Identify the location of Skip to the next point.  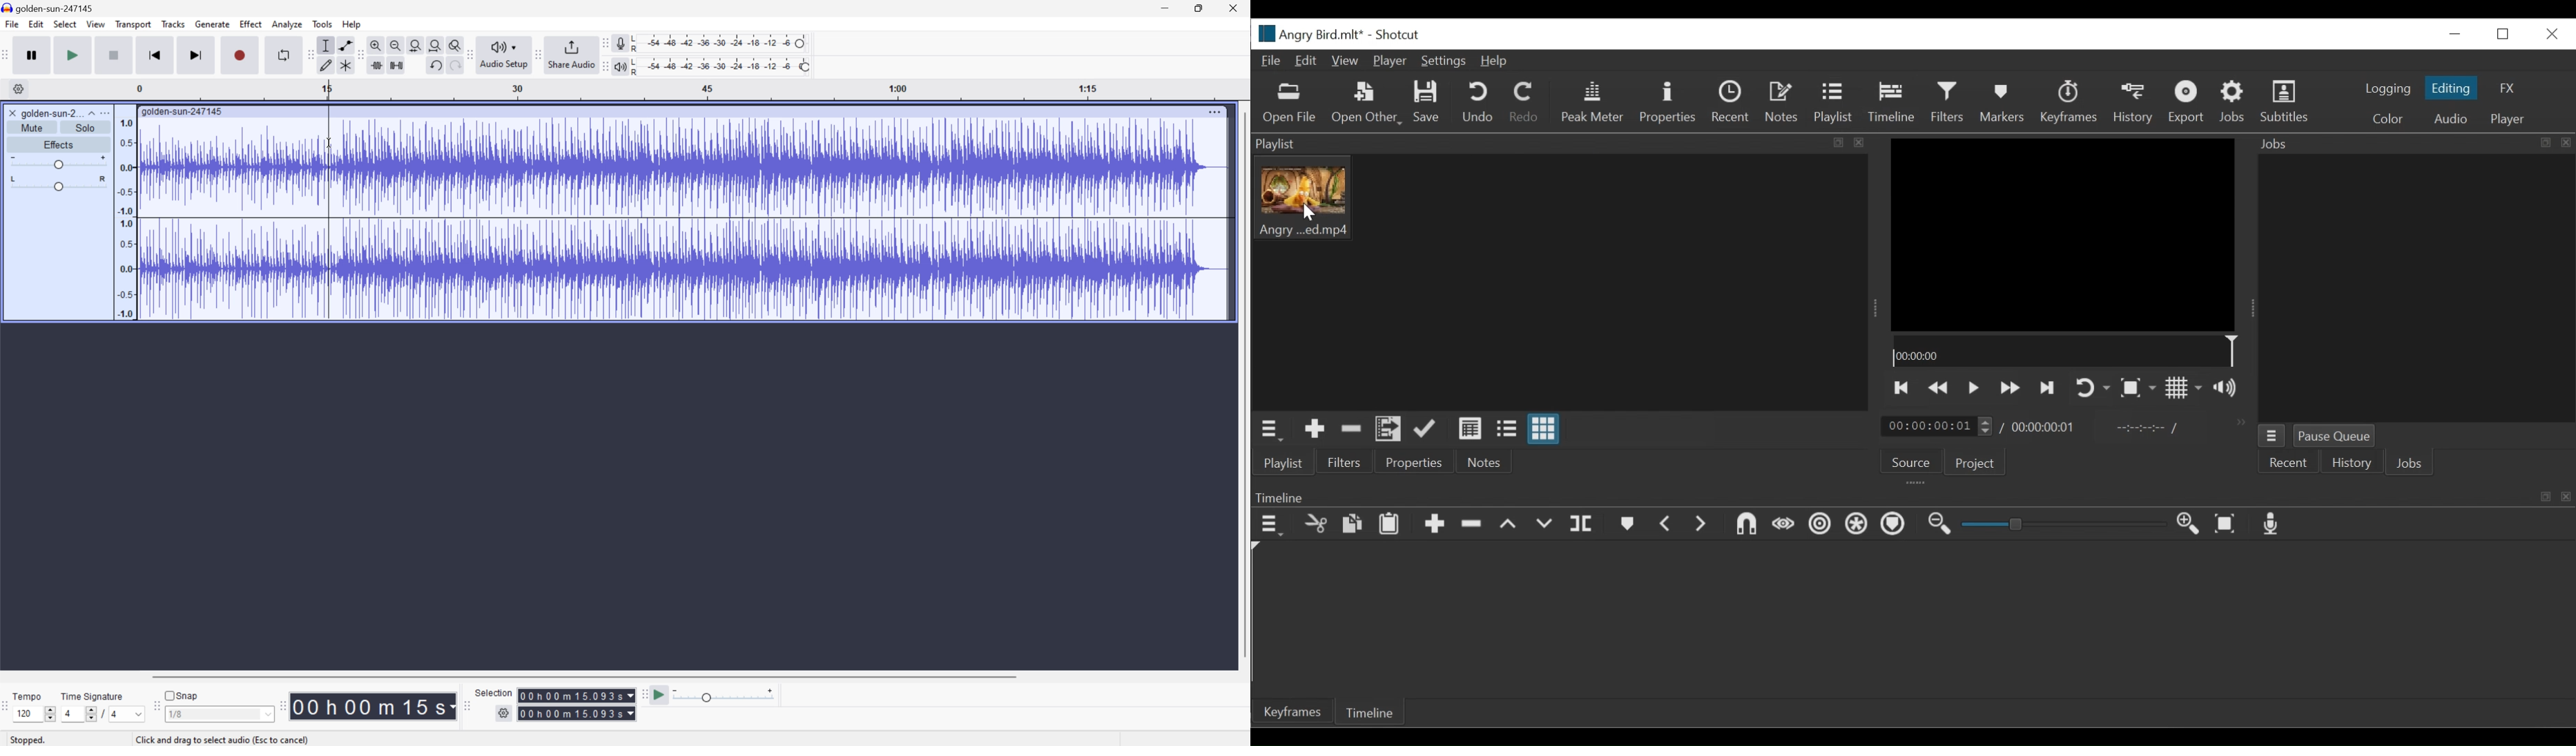
(2049, 389).